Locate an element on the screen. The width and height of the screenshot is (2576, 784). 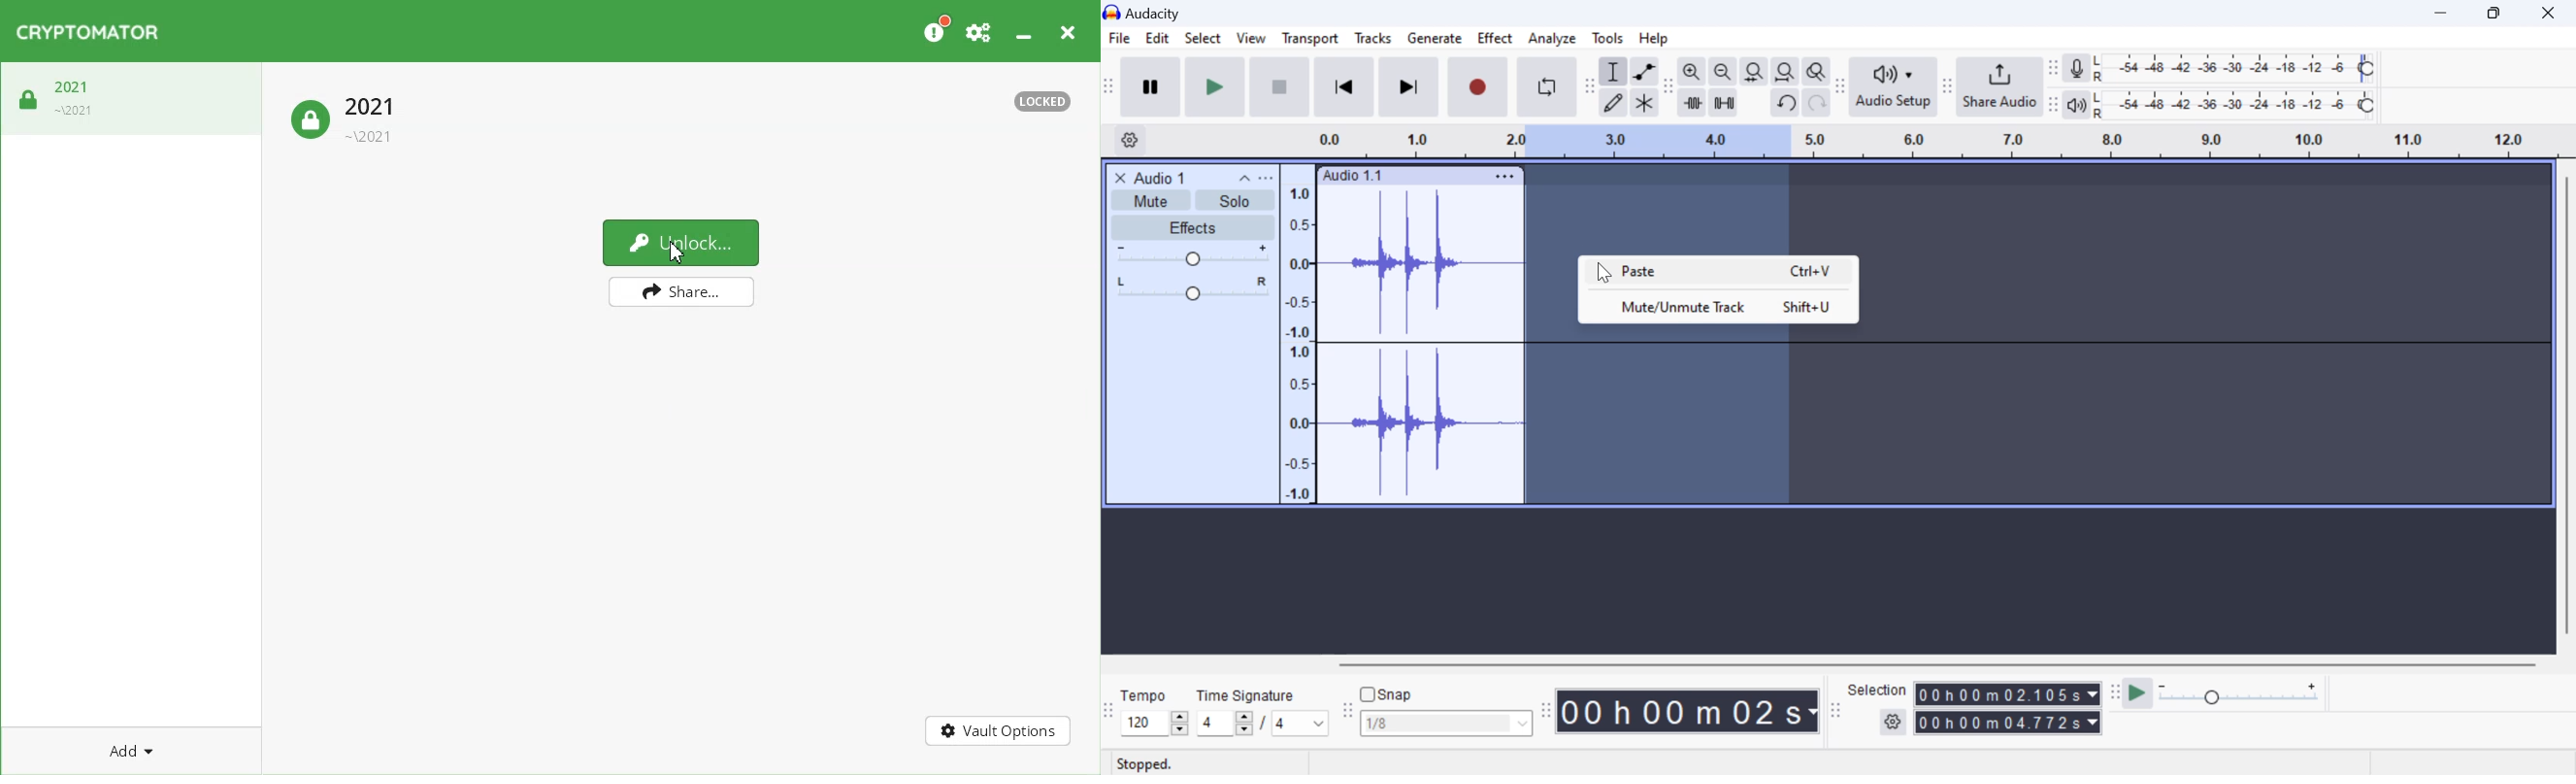
fit project to width is located at coordinates (1785, 72).